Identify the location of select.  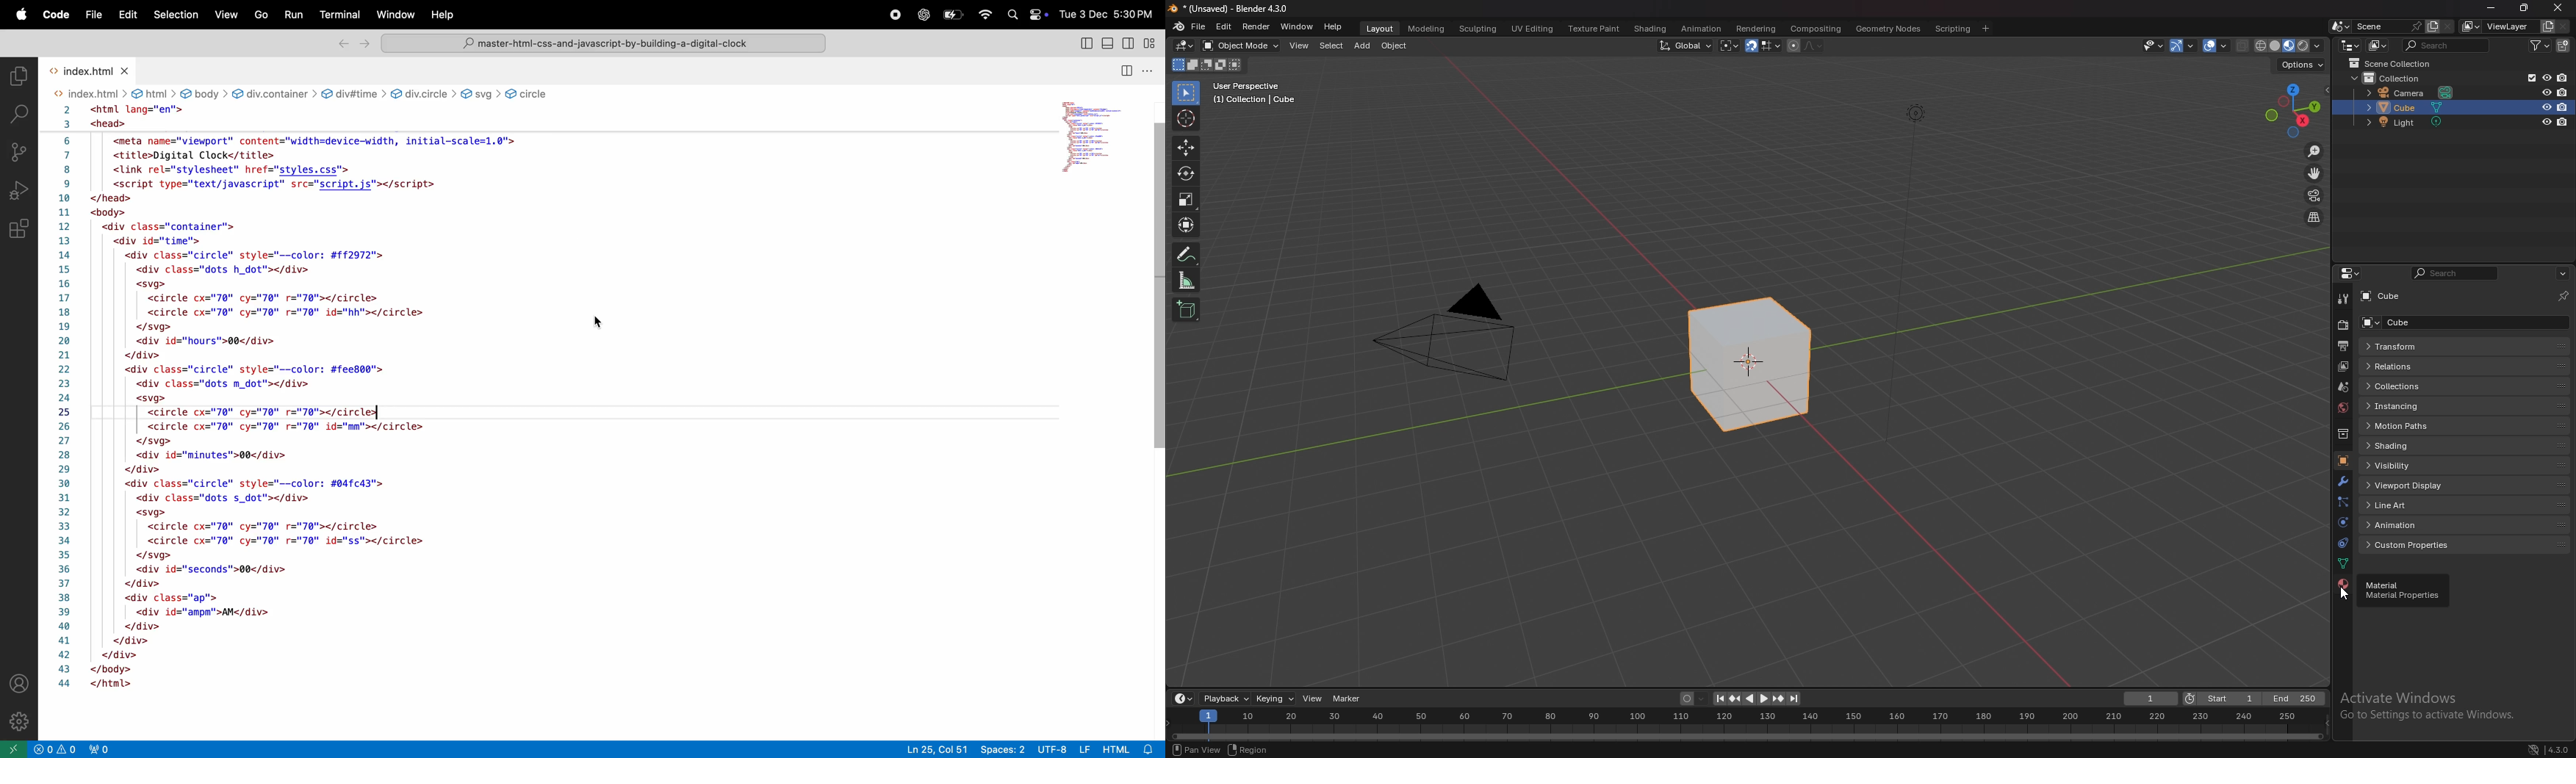
(1331, 46).